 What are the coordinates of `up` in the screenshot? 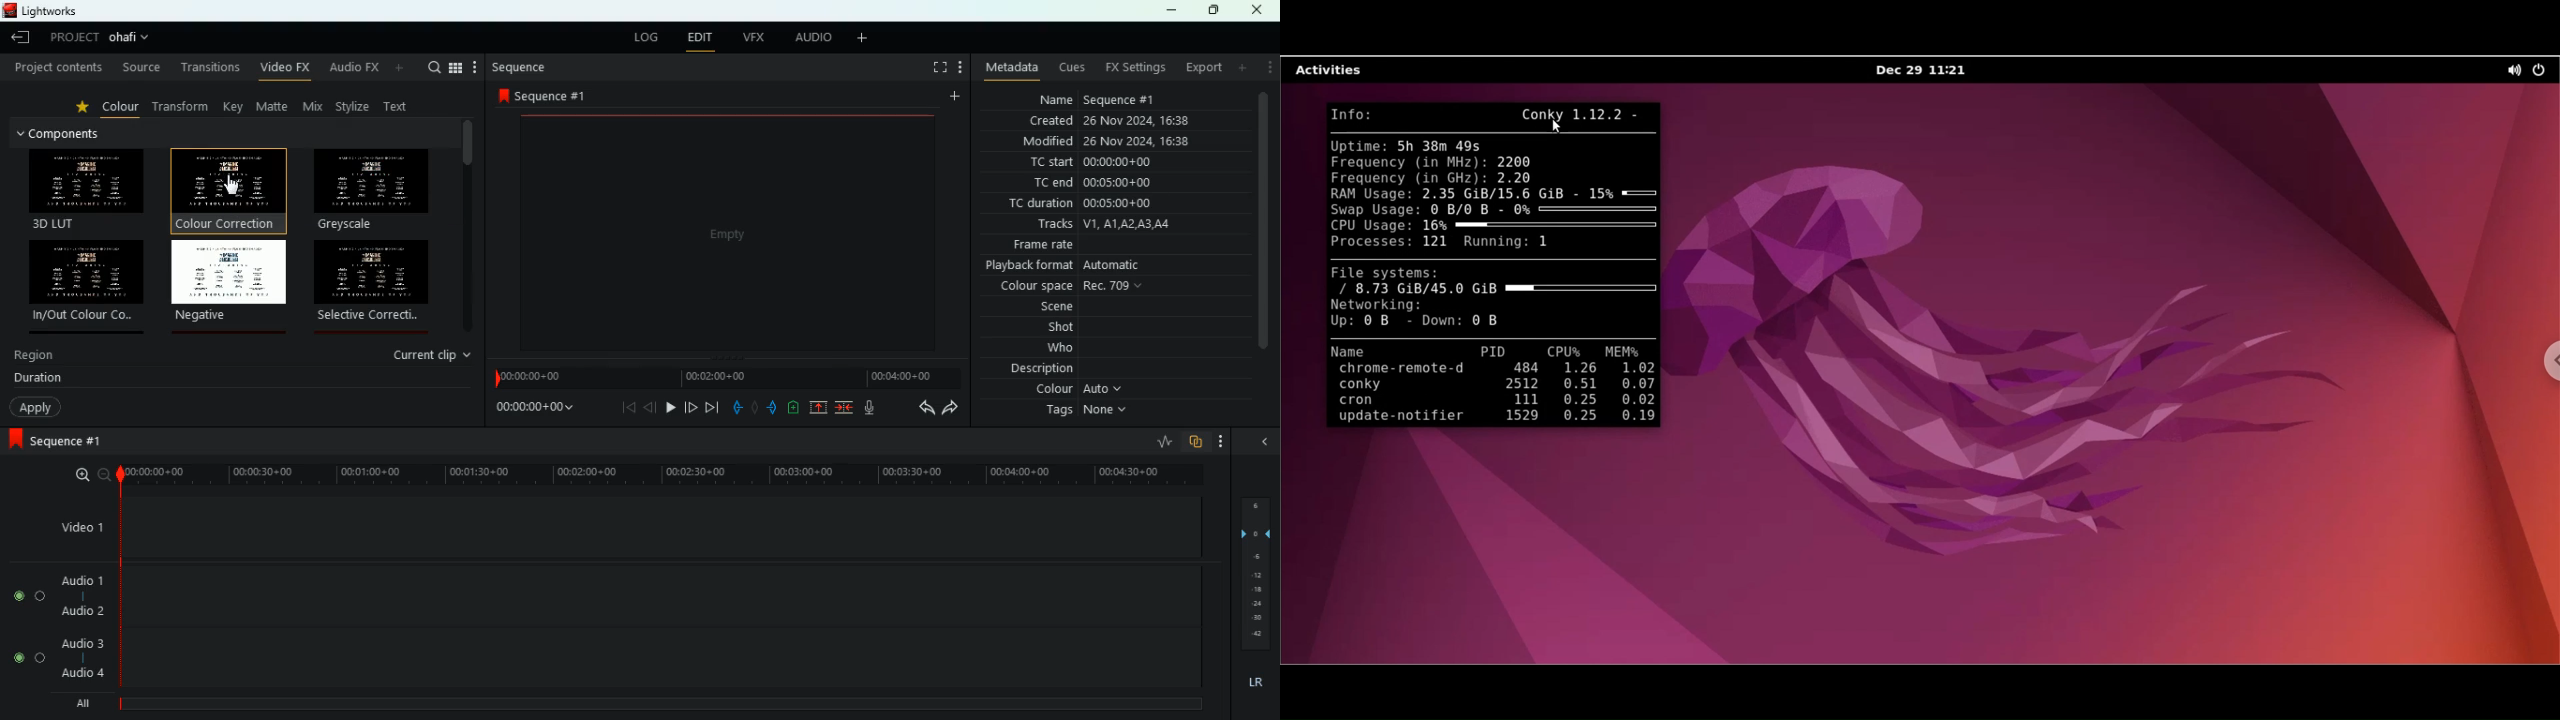 It's located at (814, 409).